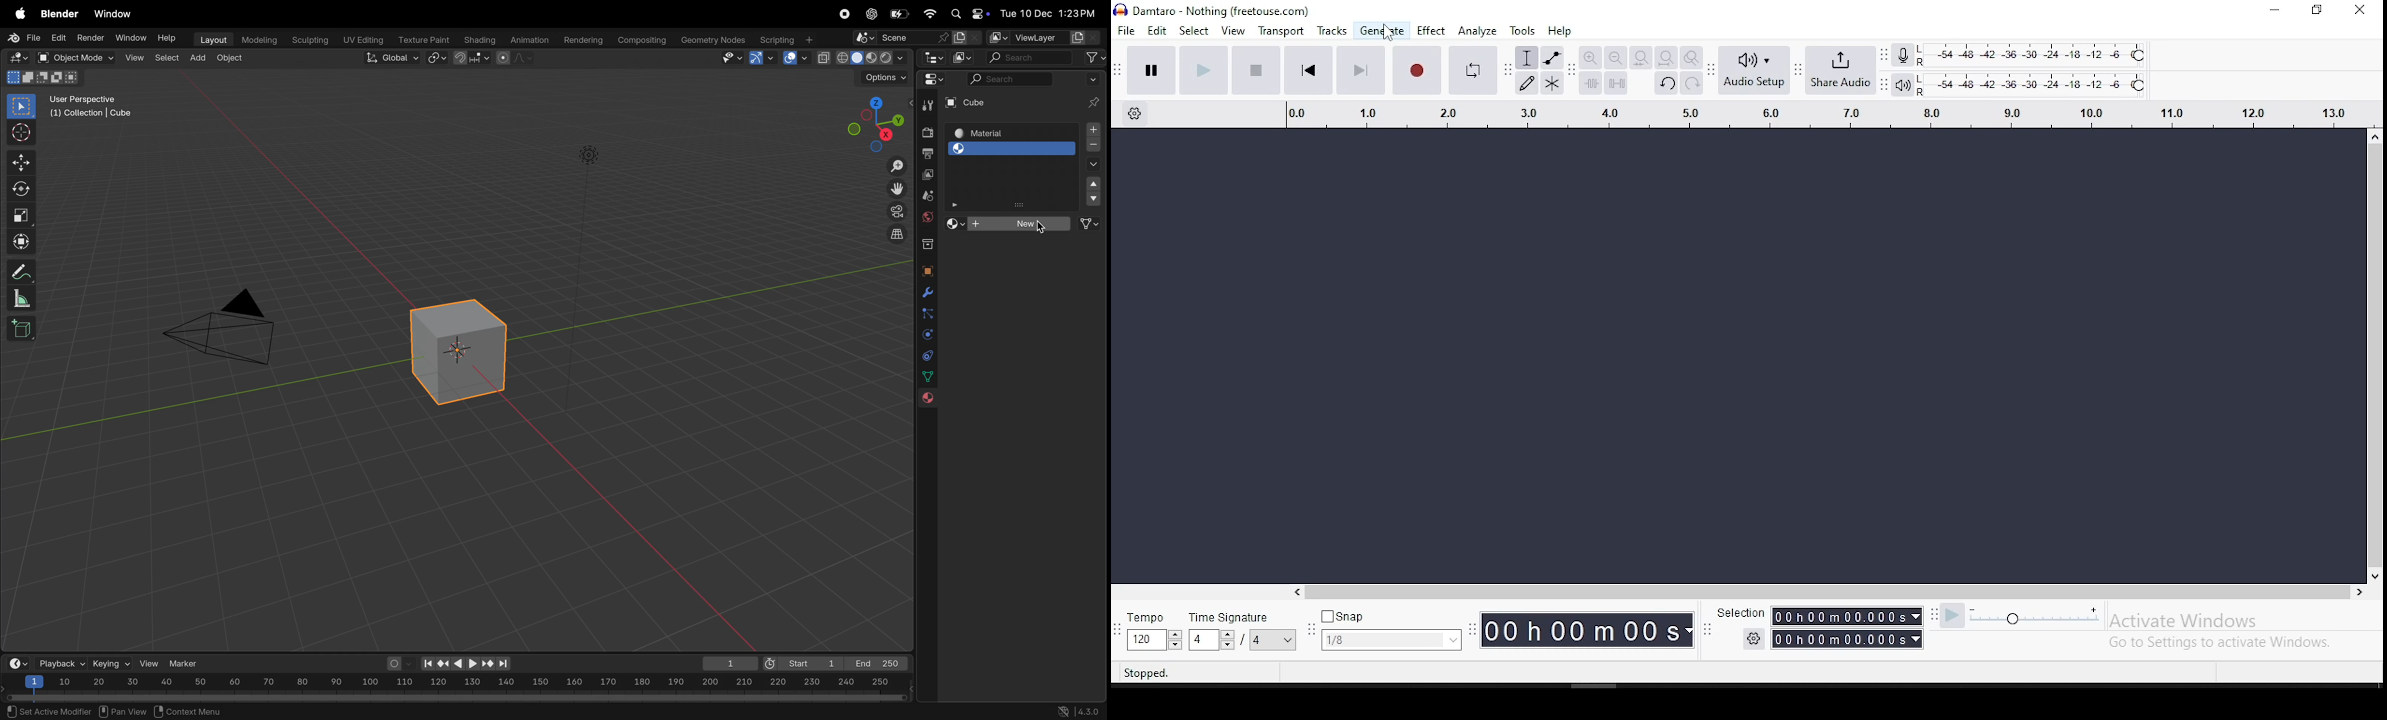 The image size is (2408, 728). What do you see at coordinates (1361, 70) in the screenshot?
I see `skip to end` at bounding box center [1361, 70].